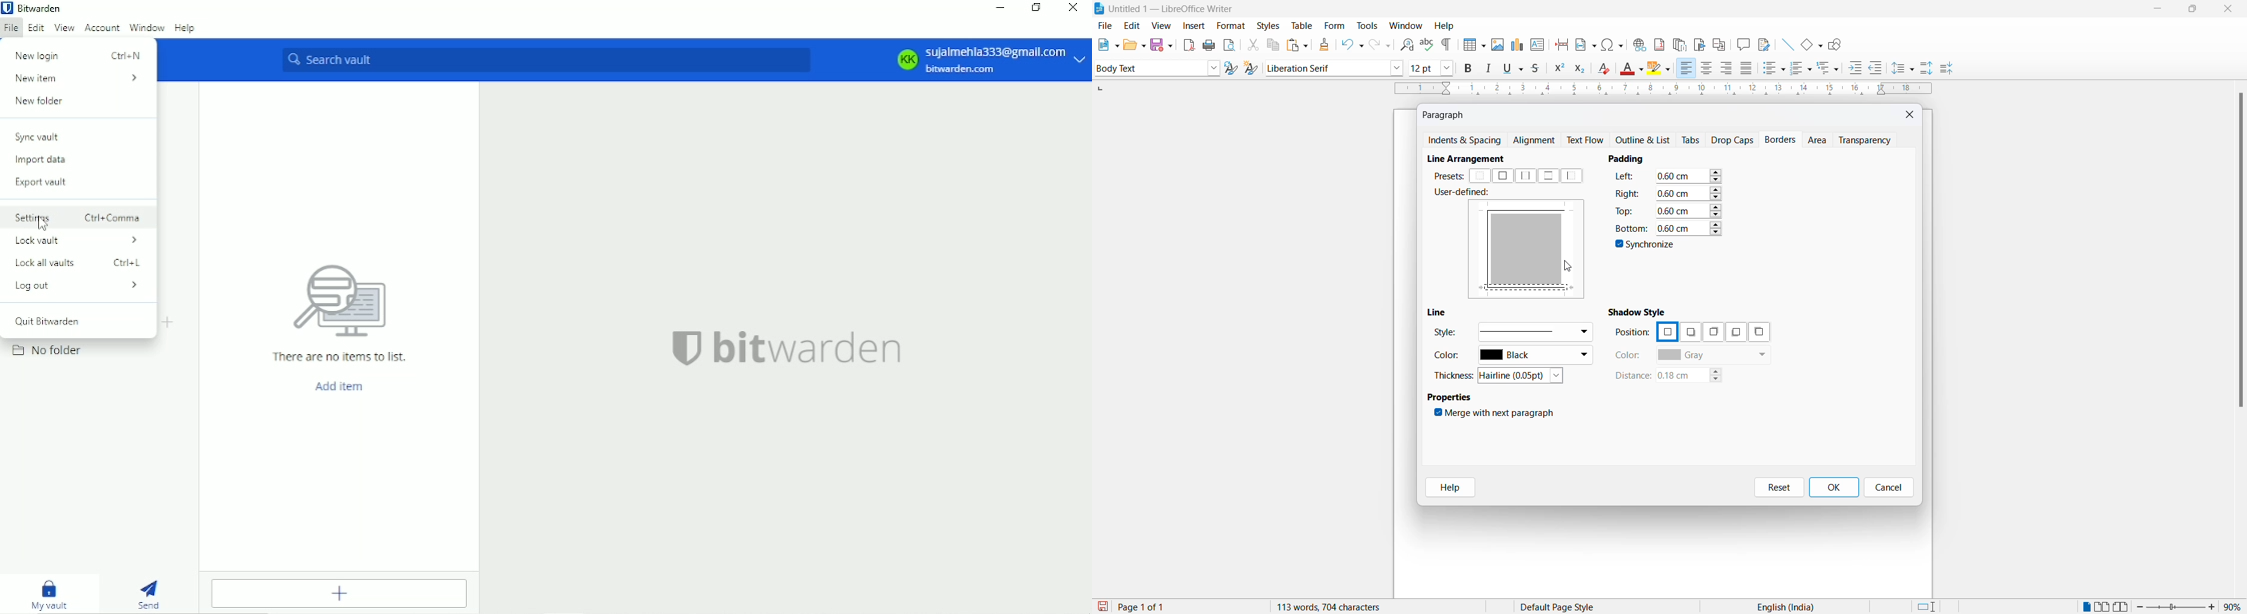 The width and height of the screenshot is (2268, 616). What do you see at coordinates (1946, 69) in the screenshot?
I see `decrease paragraph spacing` at bounding box center [1946, 69].